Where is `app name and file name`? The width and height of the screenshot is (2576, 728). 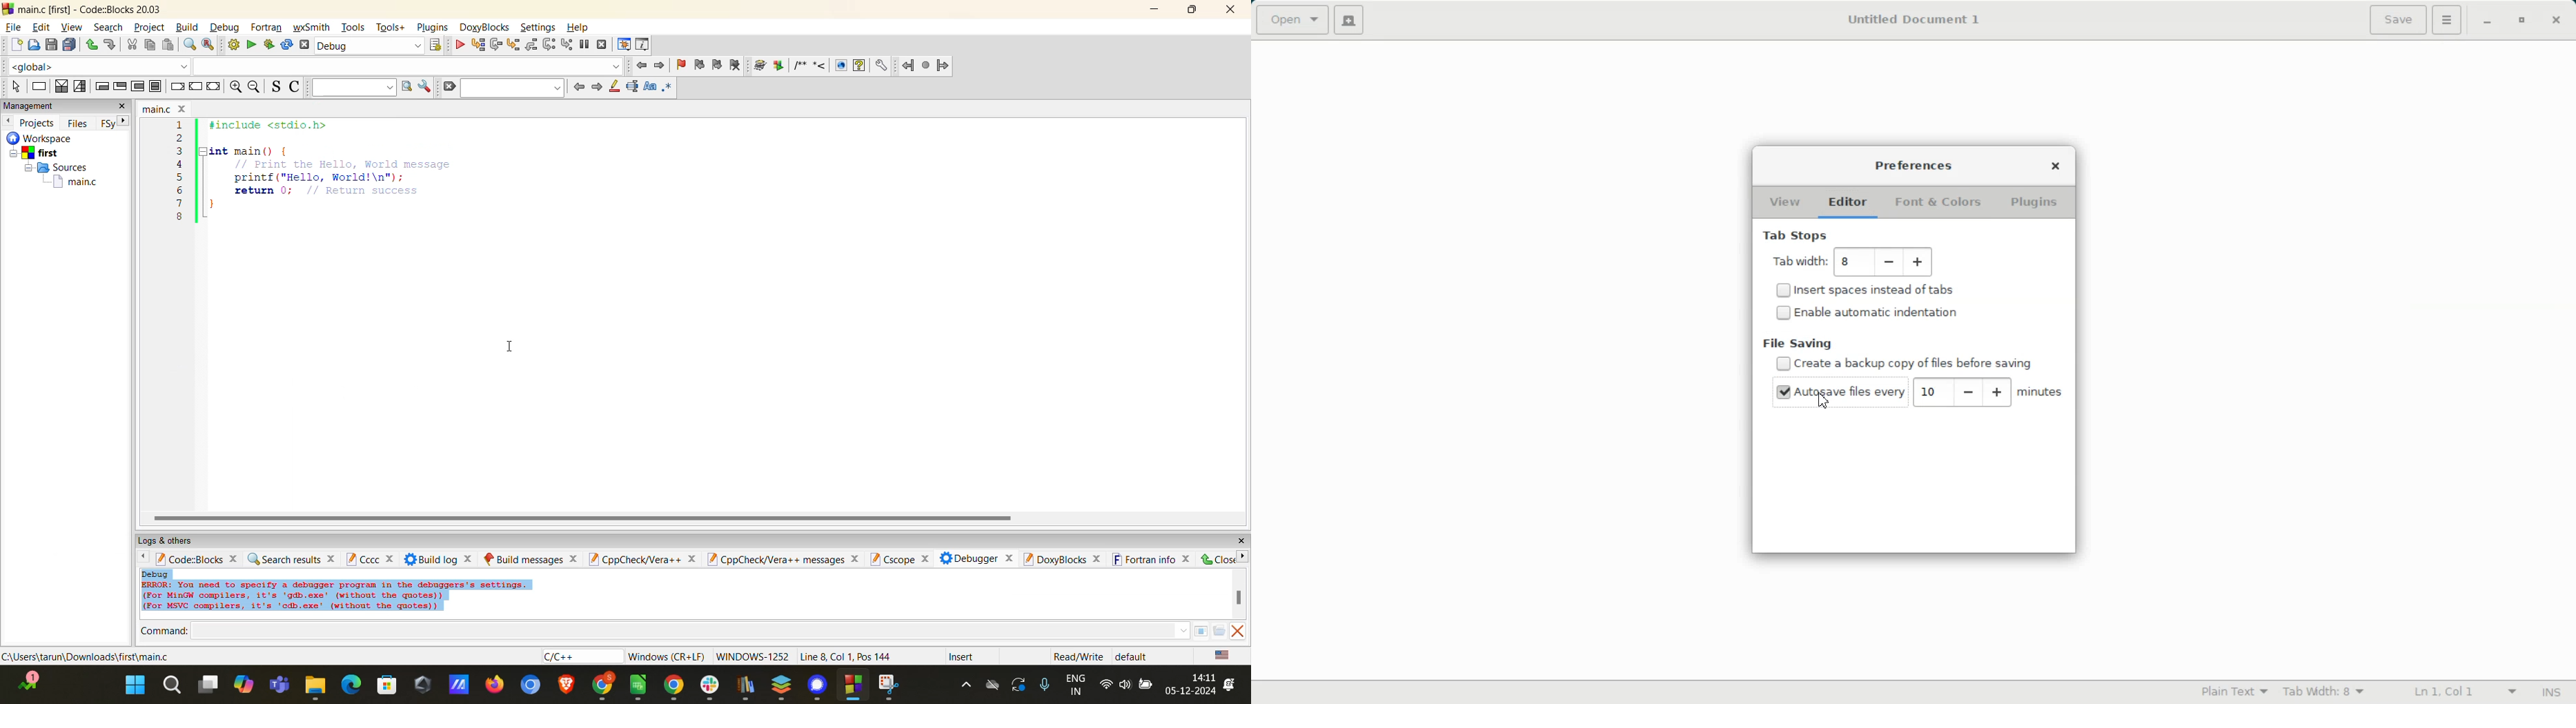
app name and file name is located at coordinates (83, 11).